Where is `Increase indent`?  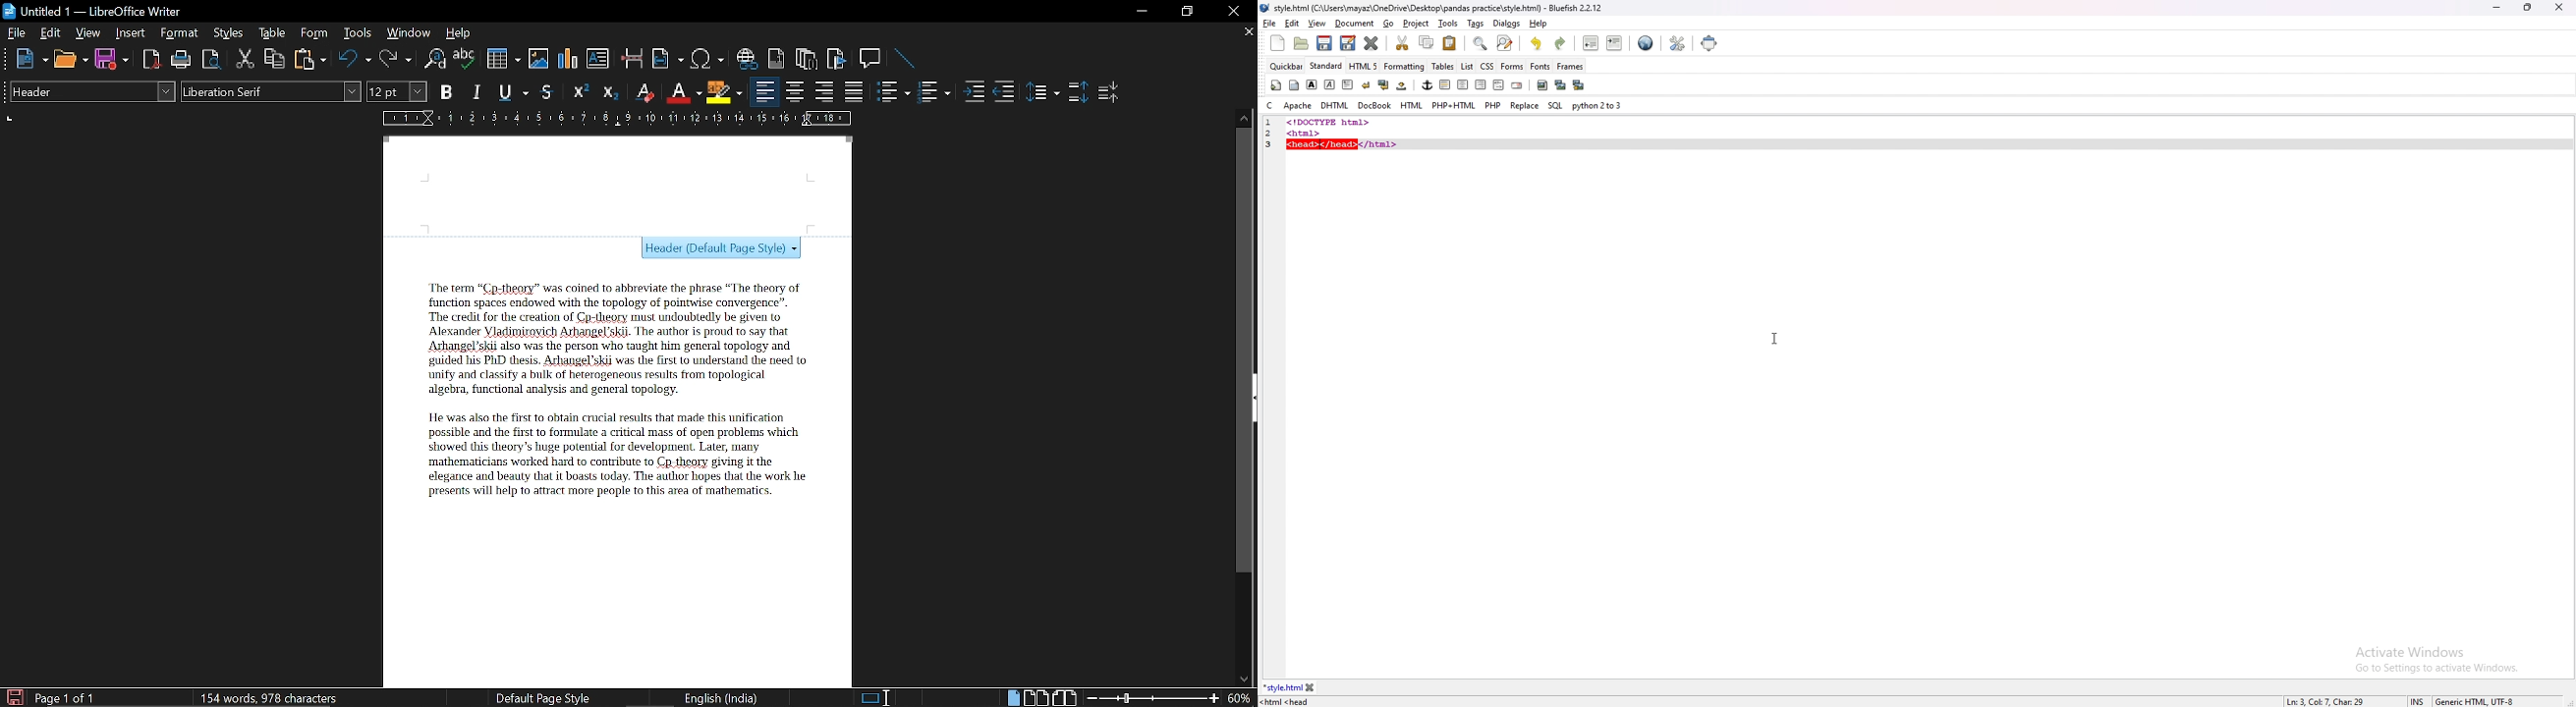 Increase indent is located at coordinates (973, 91).